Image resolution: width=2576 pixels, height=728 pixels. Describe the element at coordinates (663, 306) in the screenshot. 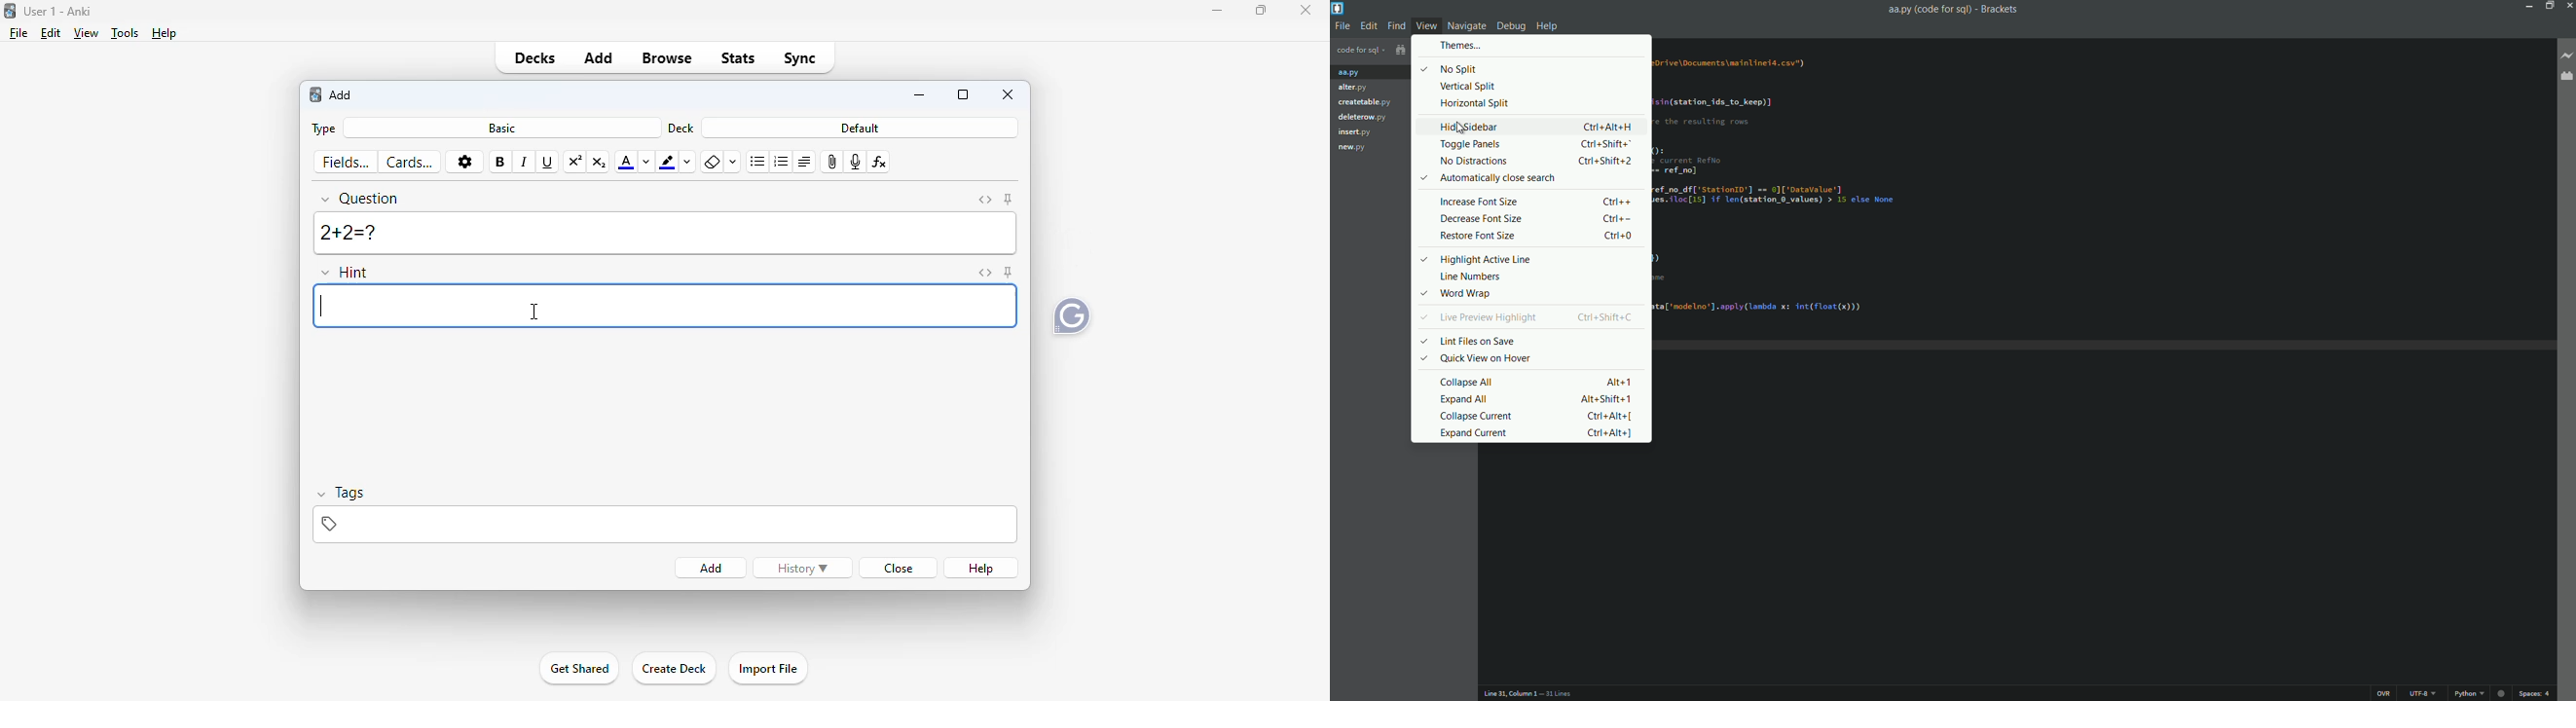

I see `hint` at that location.